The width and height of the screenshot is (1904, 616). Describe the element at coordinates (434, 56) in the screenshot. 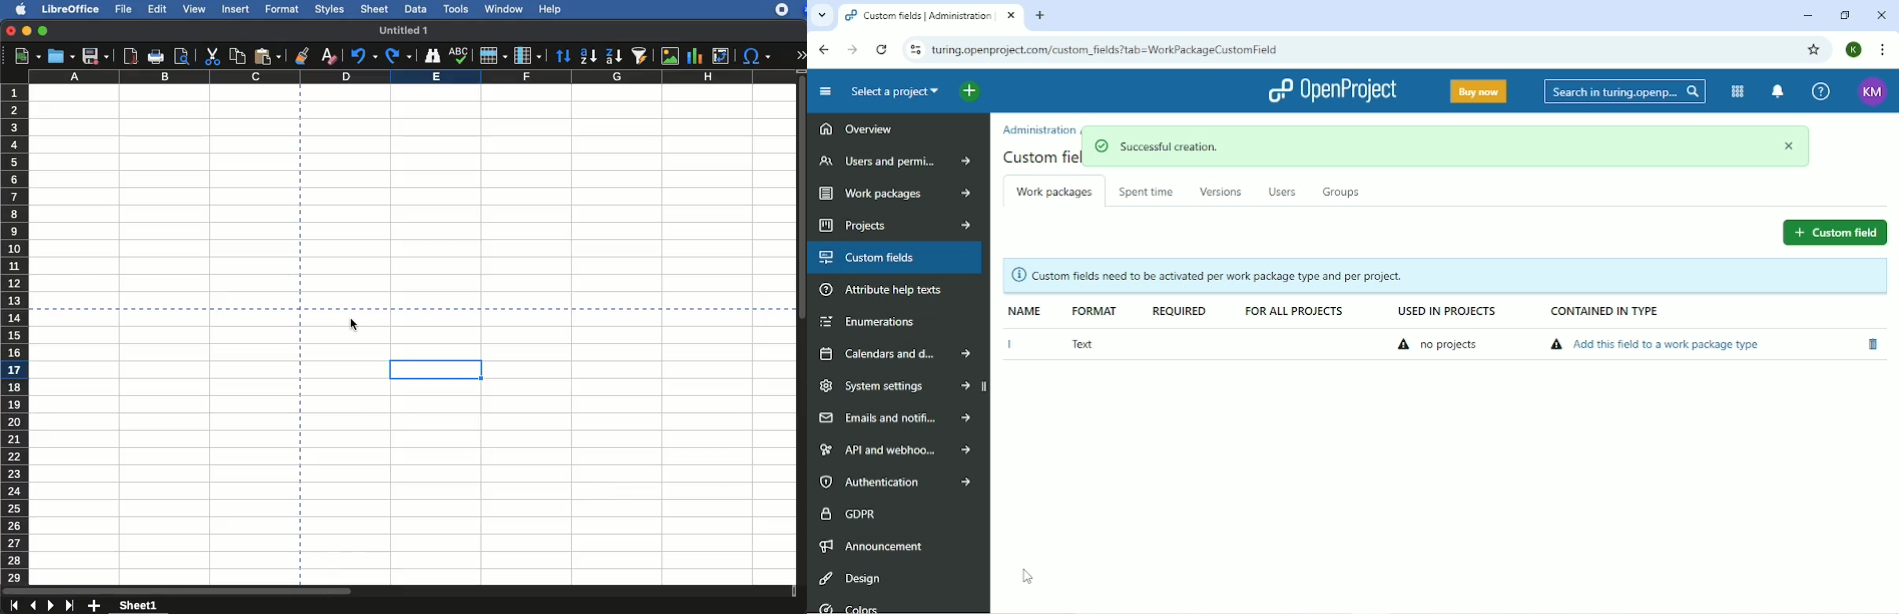

I see `finder` at that location.